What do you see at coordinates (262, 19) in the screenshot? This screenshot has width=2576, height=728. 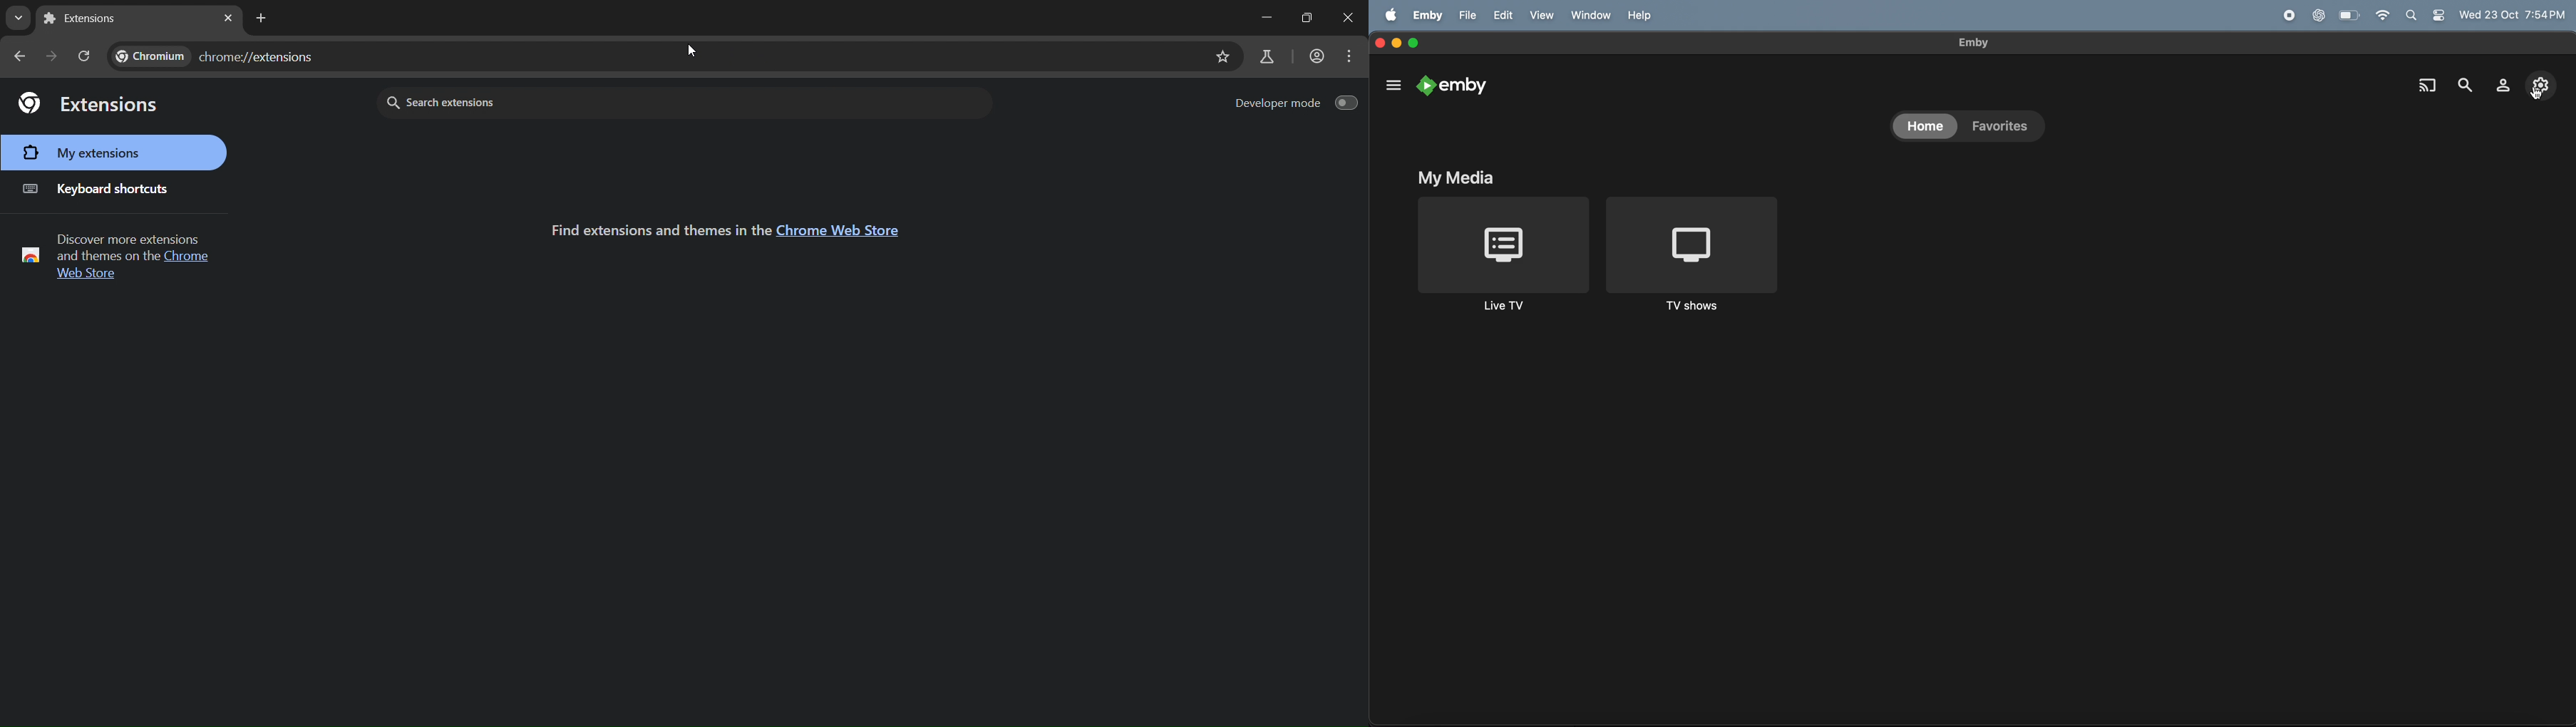 I see `new tab` at bounding box center [262, 19].